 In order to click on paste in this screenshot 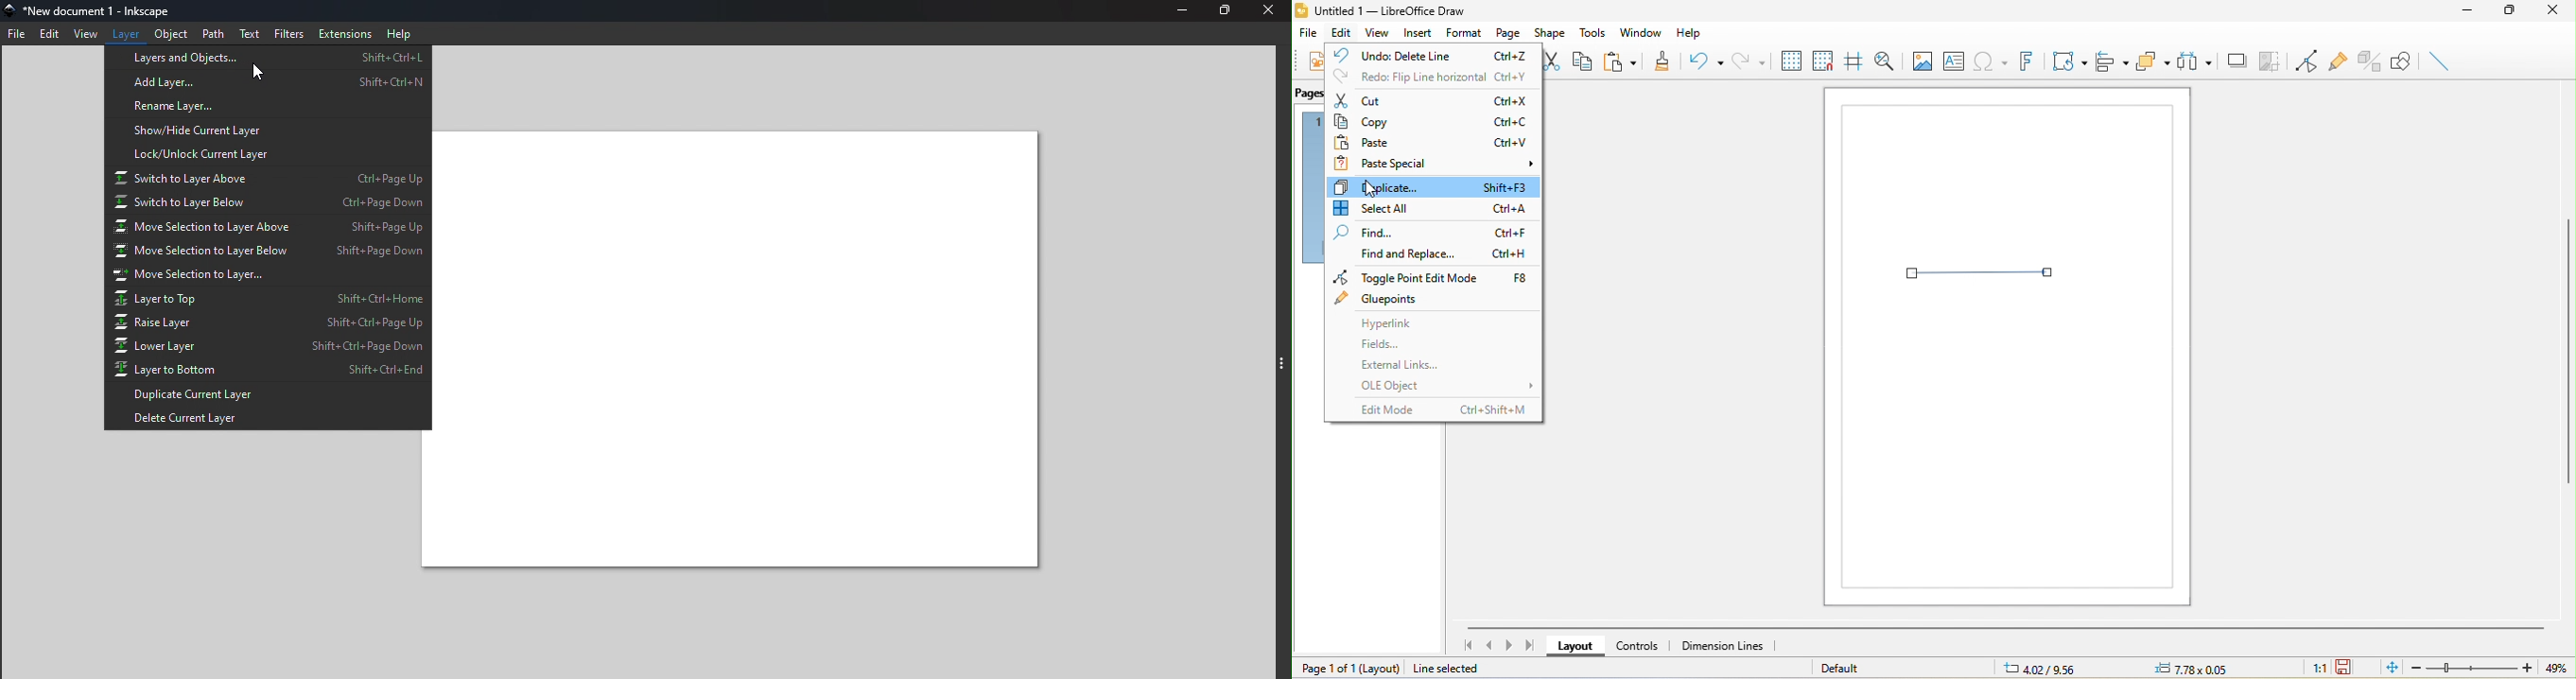, I will do `click(1437, 142)`.